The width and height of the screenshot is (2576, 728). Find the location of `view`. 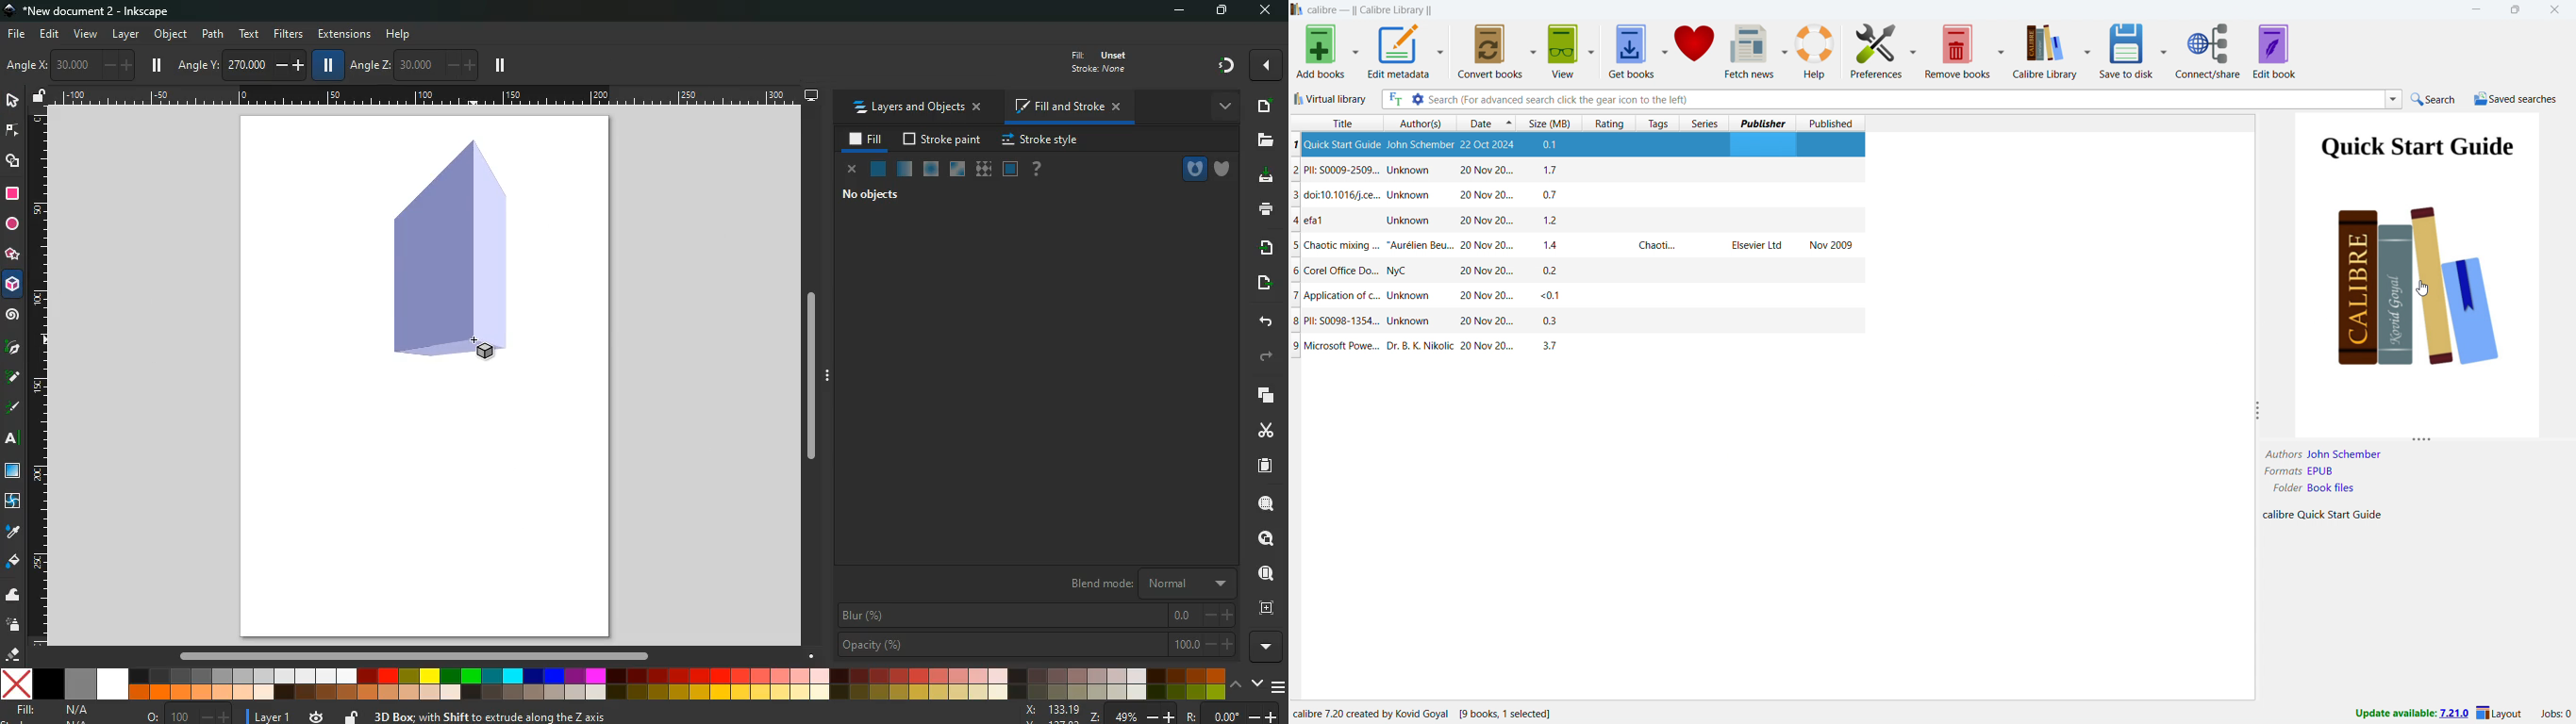

view is located at coordinates (87, 35).